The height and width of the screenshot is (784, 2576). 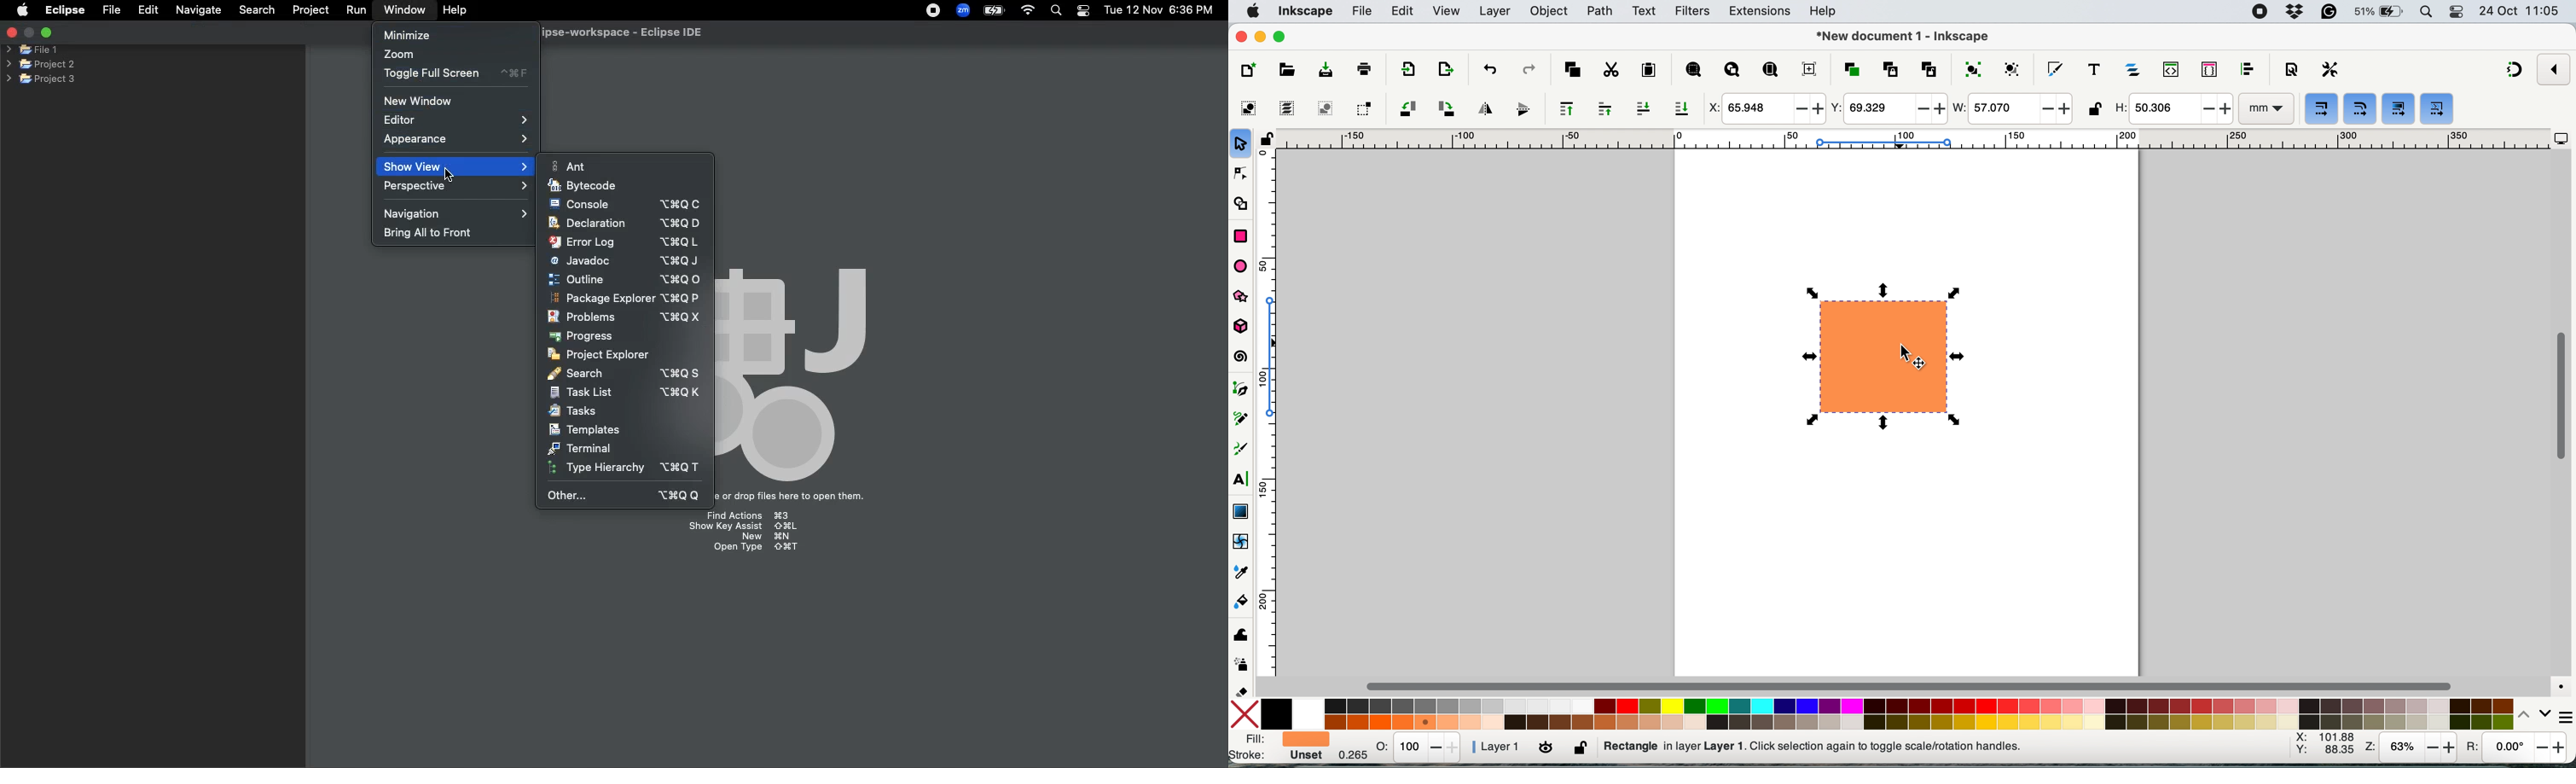 I want to click on Window, so click(x=401, y=9).